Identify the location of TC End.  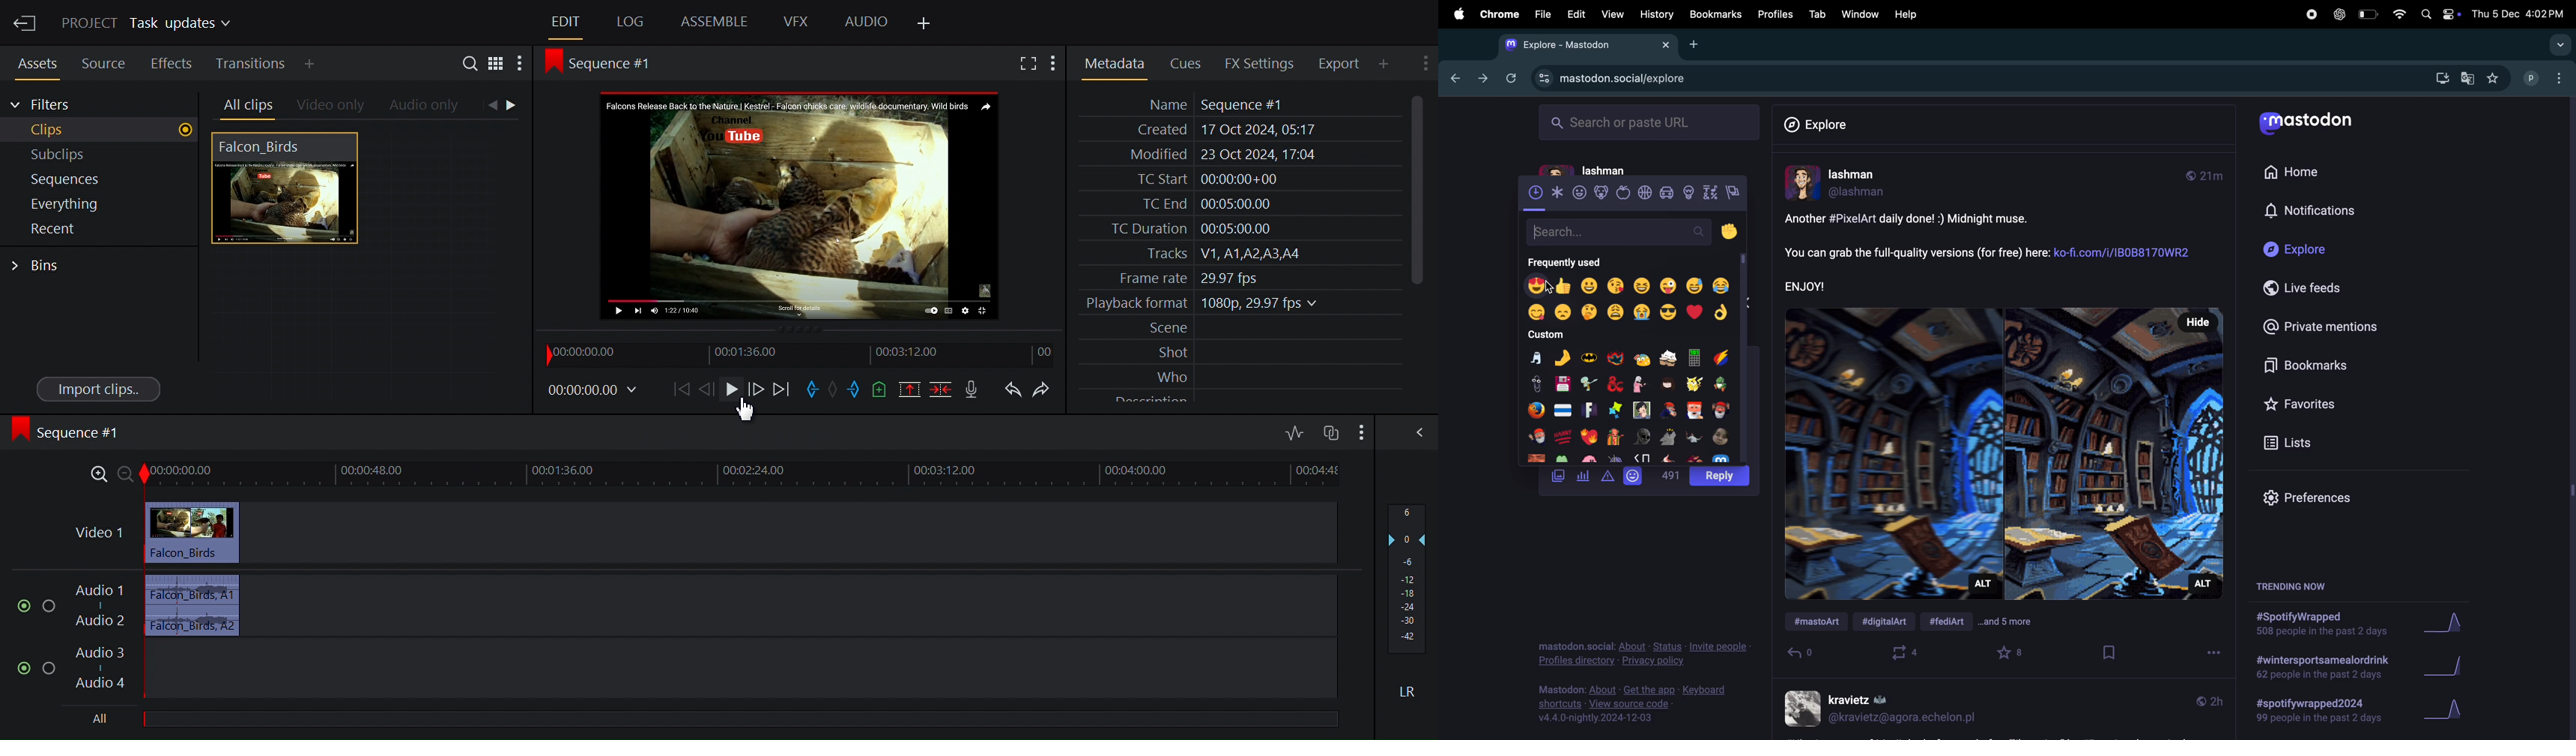
(1239, 202).